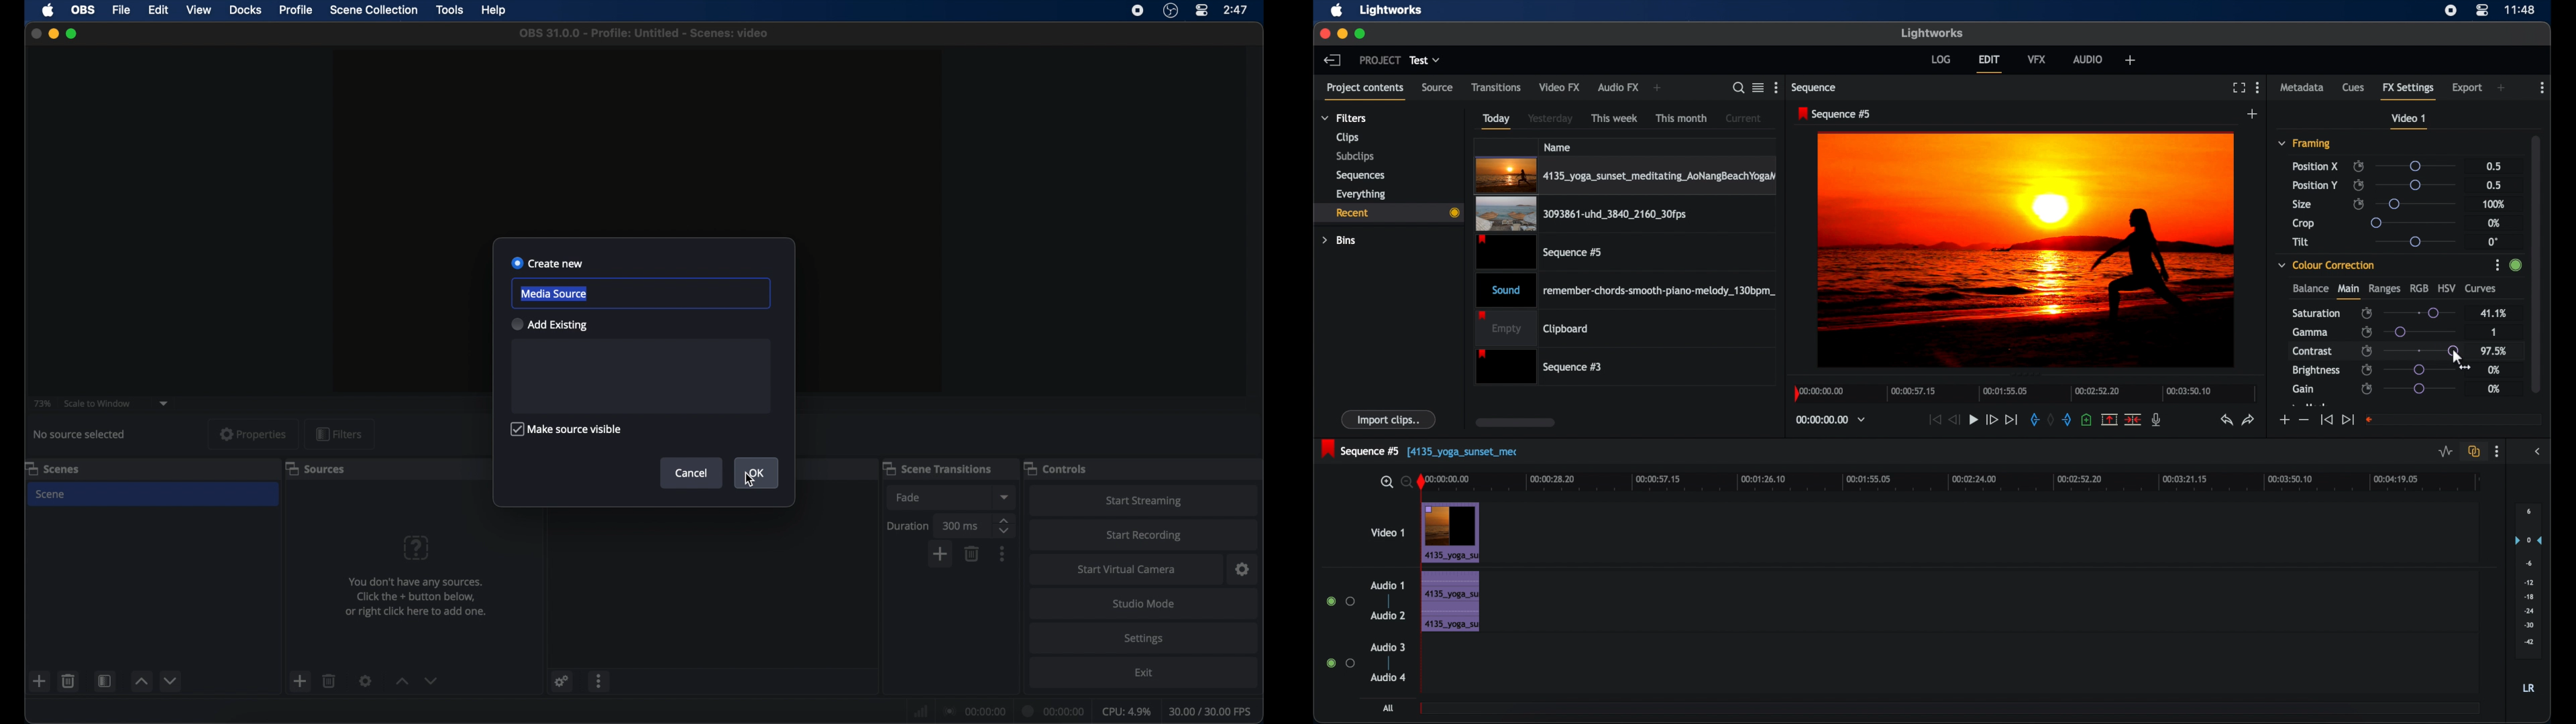 This screenshot has width=2576, height=728. What do you see at coordinates (1006, 526) in the screenshot?
I see `stepper buttons` at bounding box center [1006, 526].